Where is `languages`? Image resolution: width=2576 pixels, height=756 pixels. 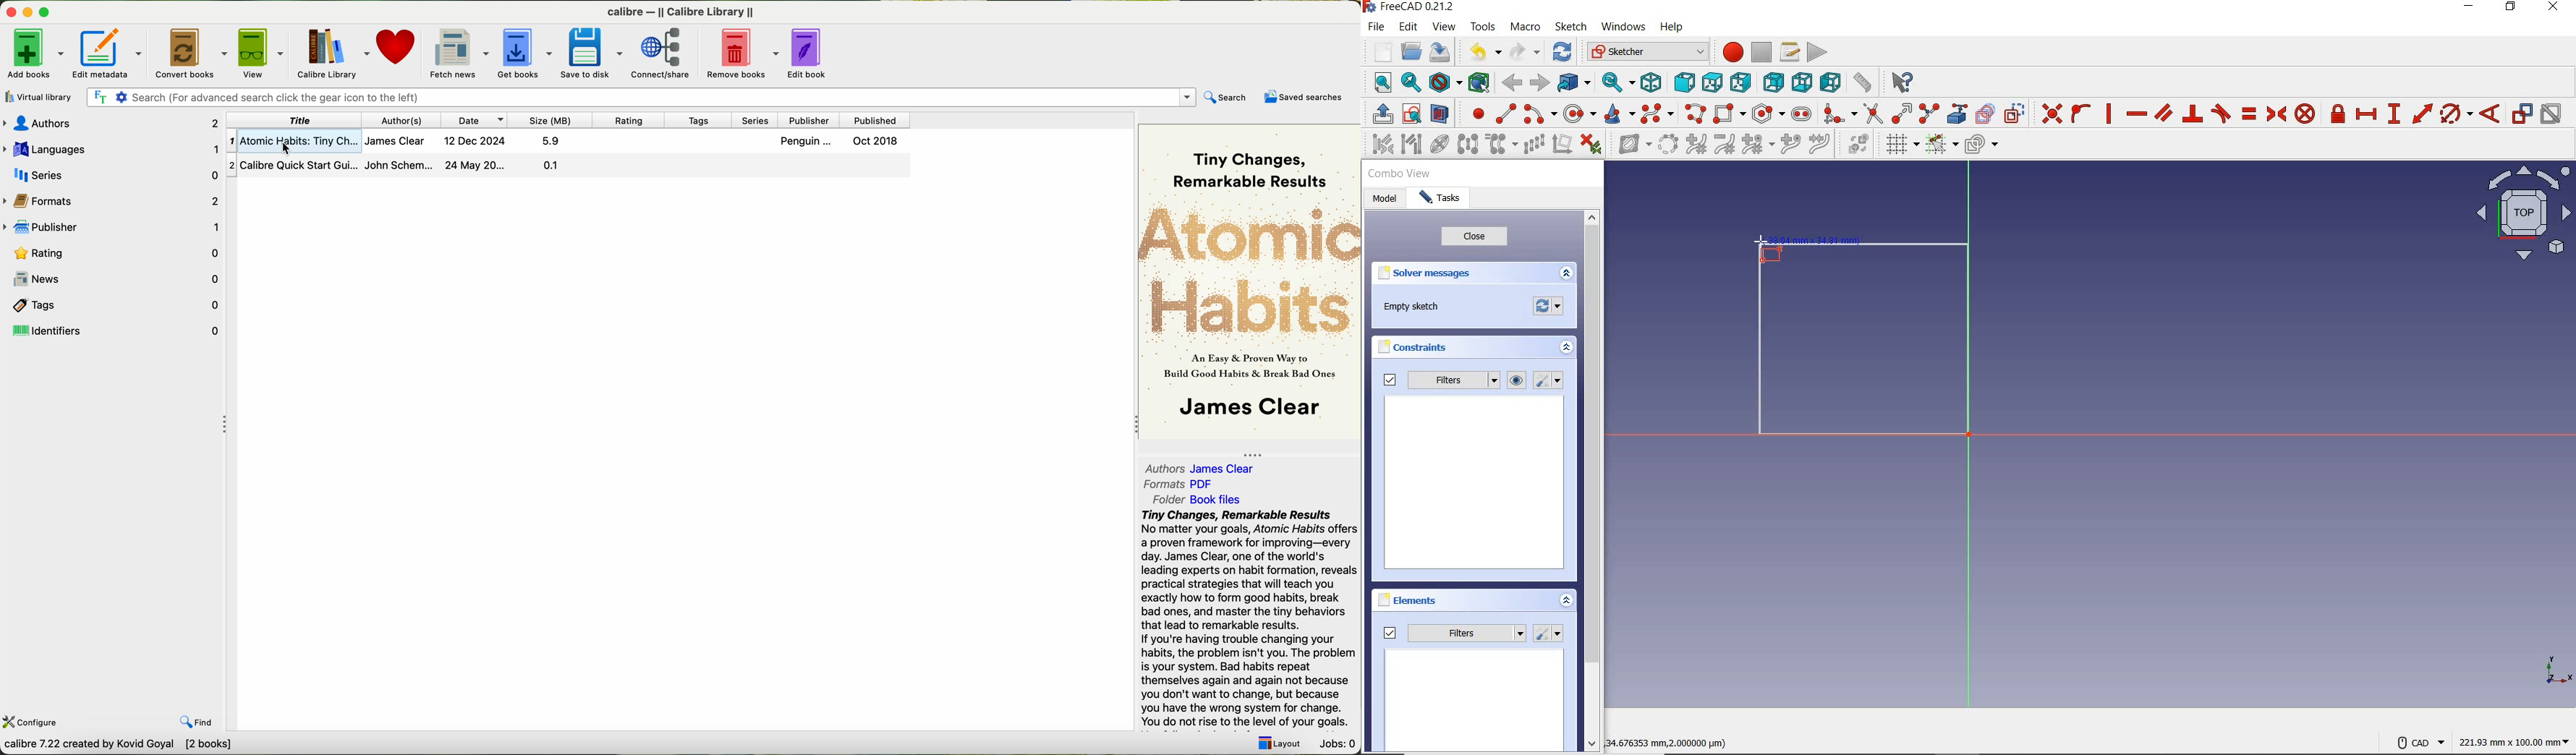
languages is located at coordinates (113, 148).